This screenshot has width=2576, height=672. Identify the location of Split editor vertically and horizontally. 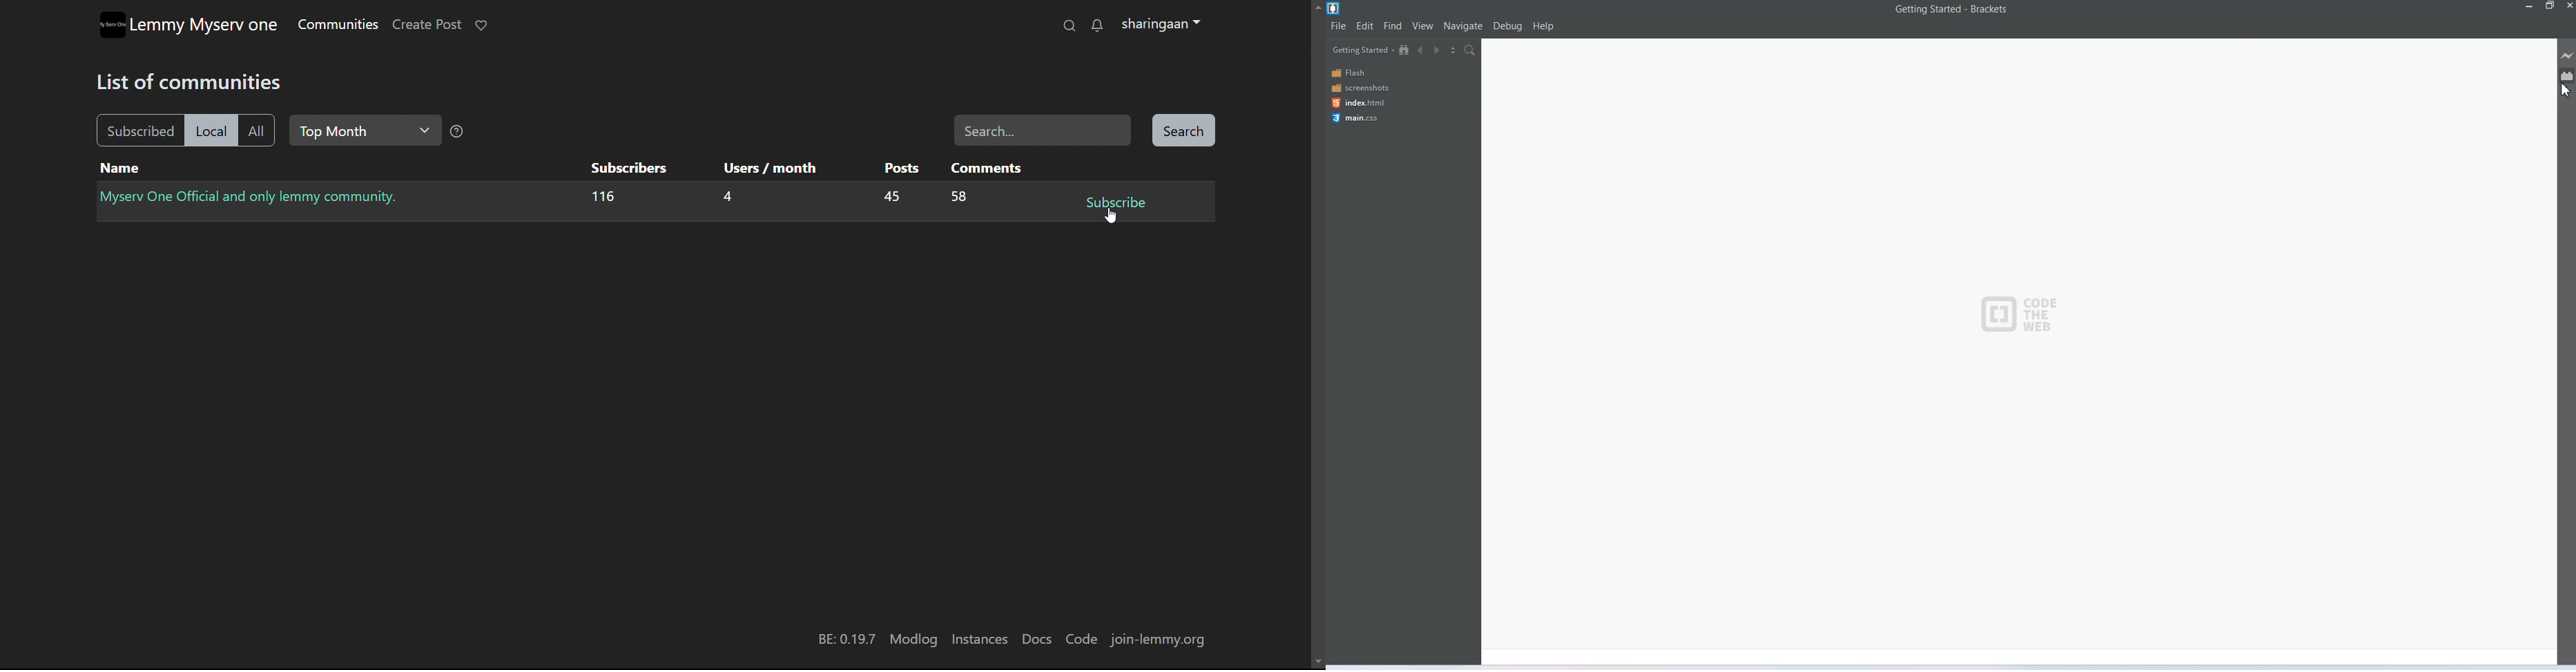
(1454, 51).